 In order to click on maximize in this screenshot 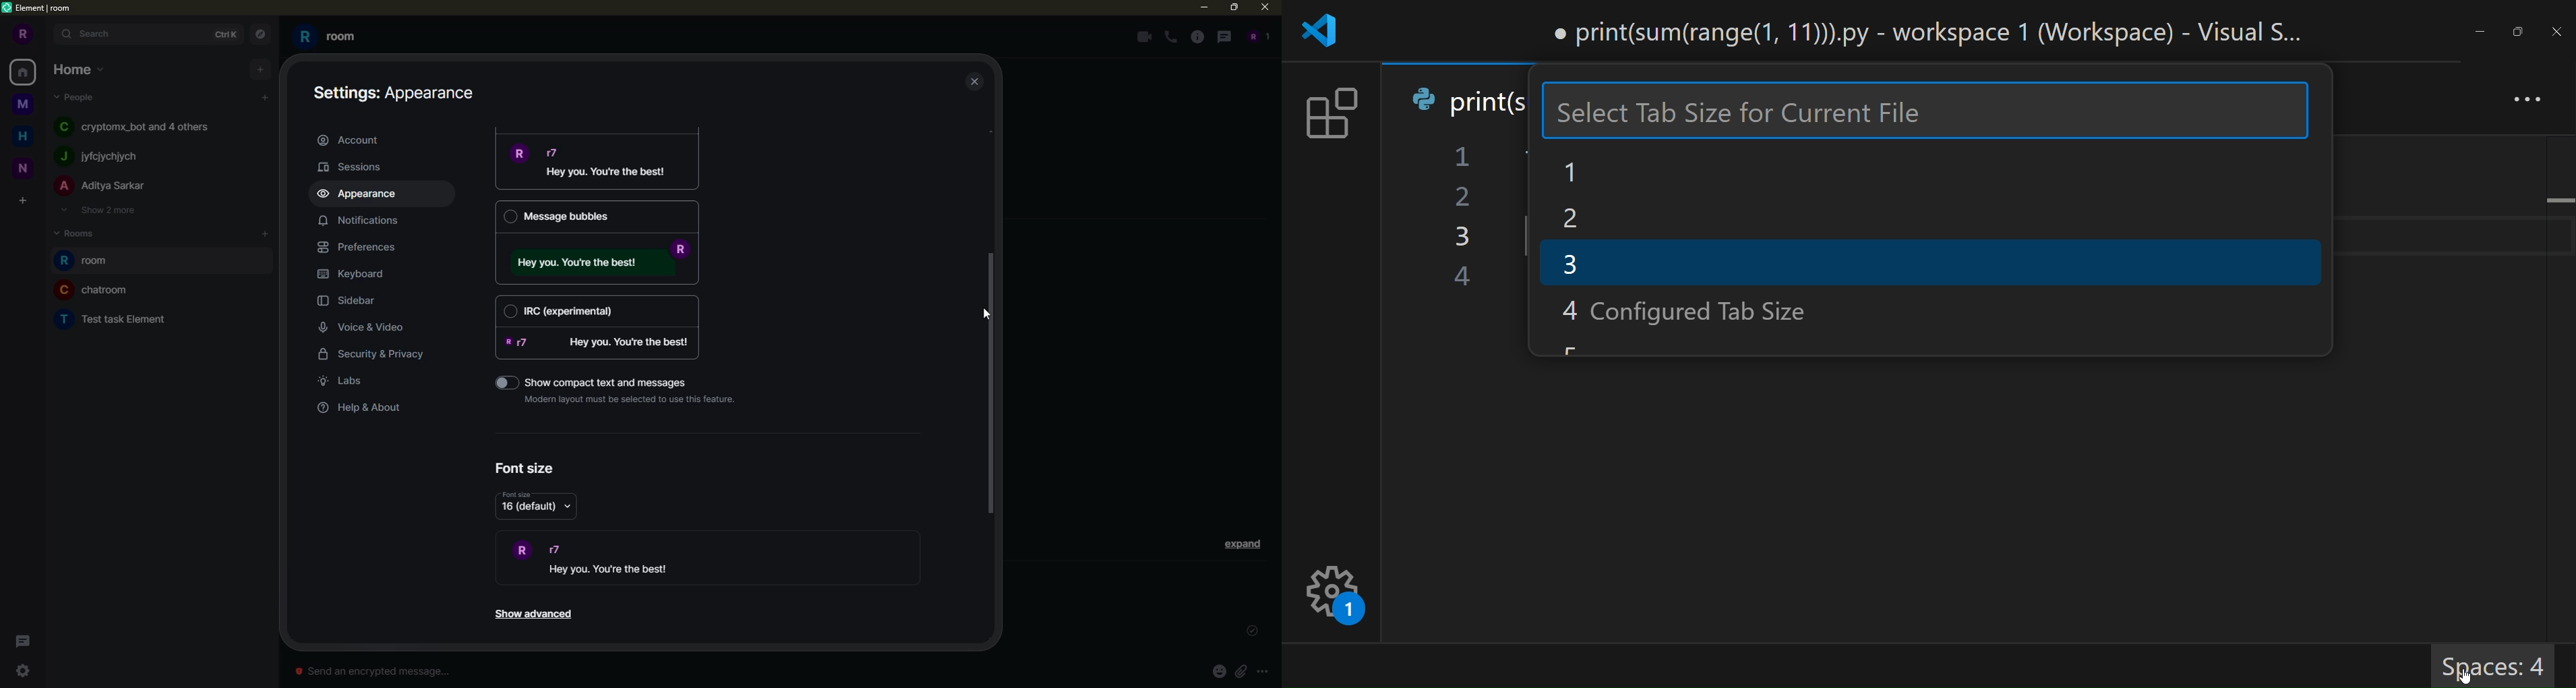, I will do `click(2521, 32)`.